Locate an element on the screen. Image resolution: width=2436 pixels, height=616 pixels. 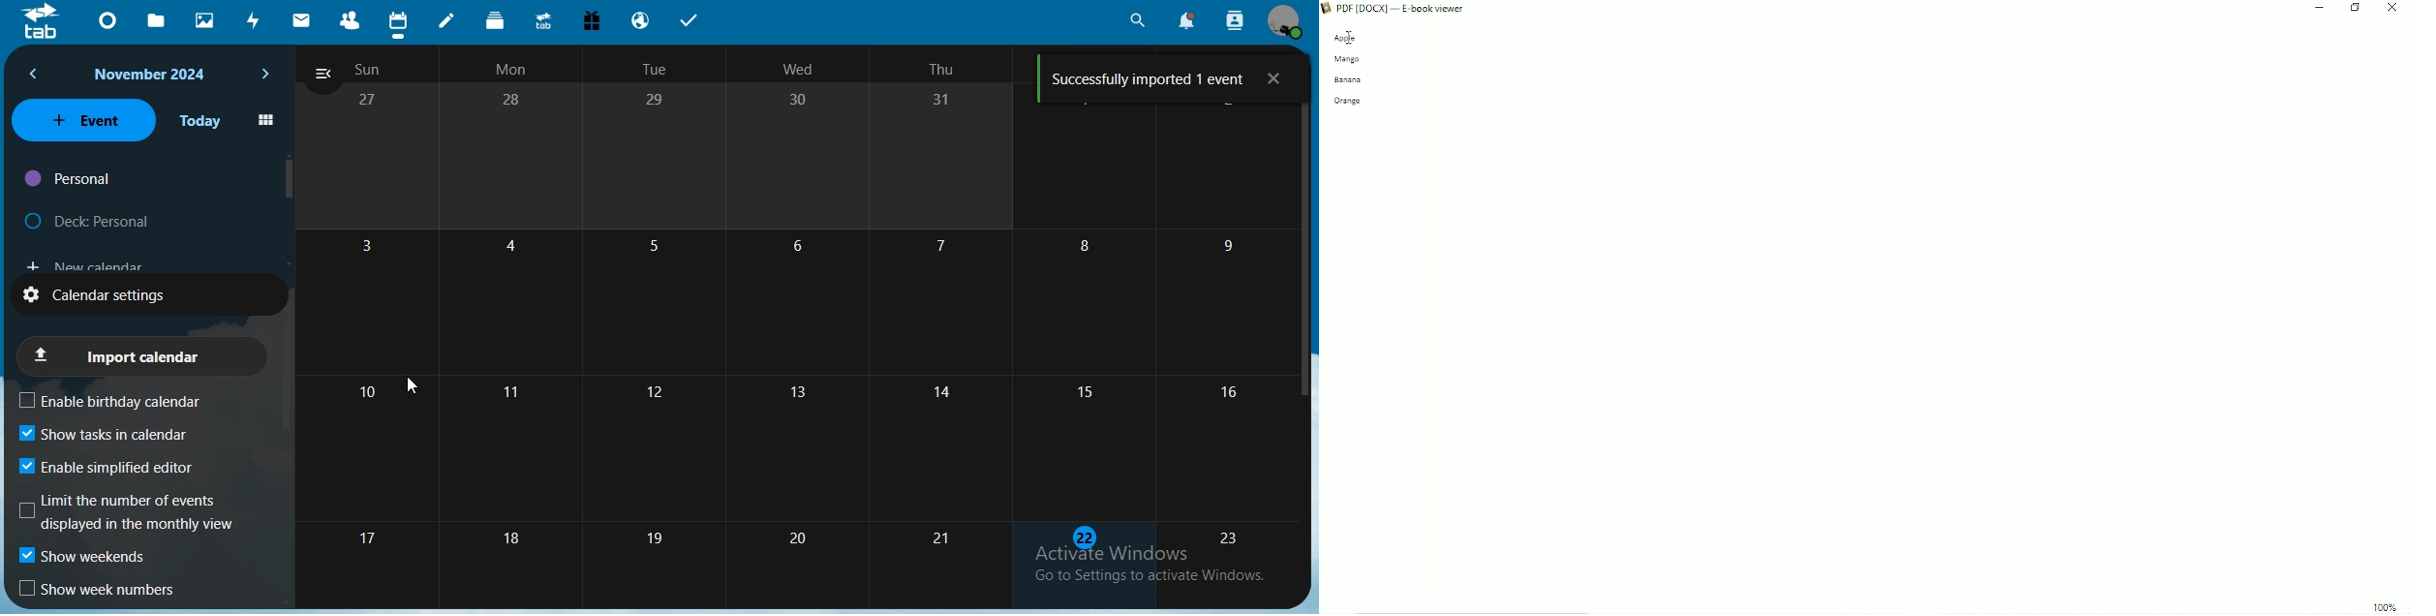
banana is located at coordinates (1349, 80).